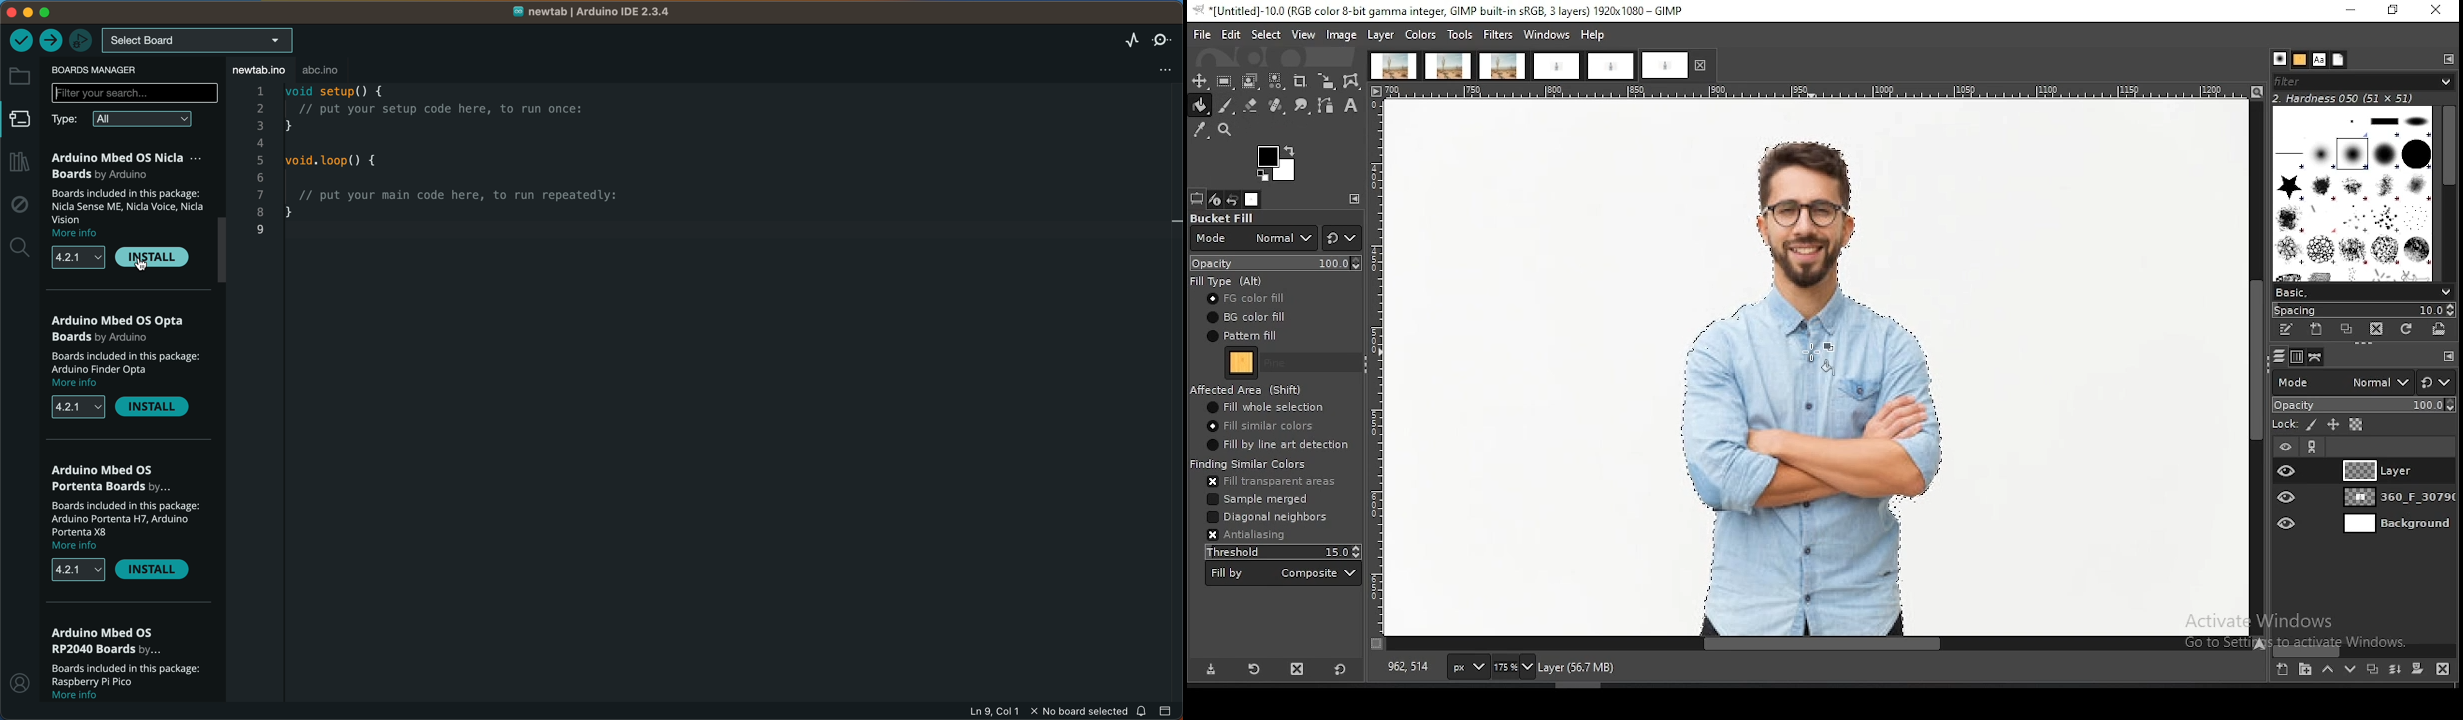 The width and height of the screenshot is (2464, 728). Describe the element at coordinates (1240, 363) in the screenshot. I see `pattern fill preview` at that location.